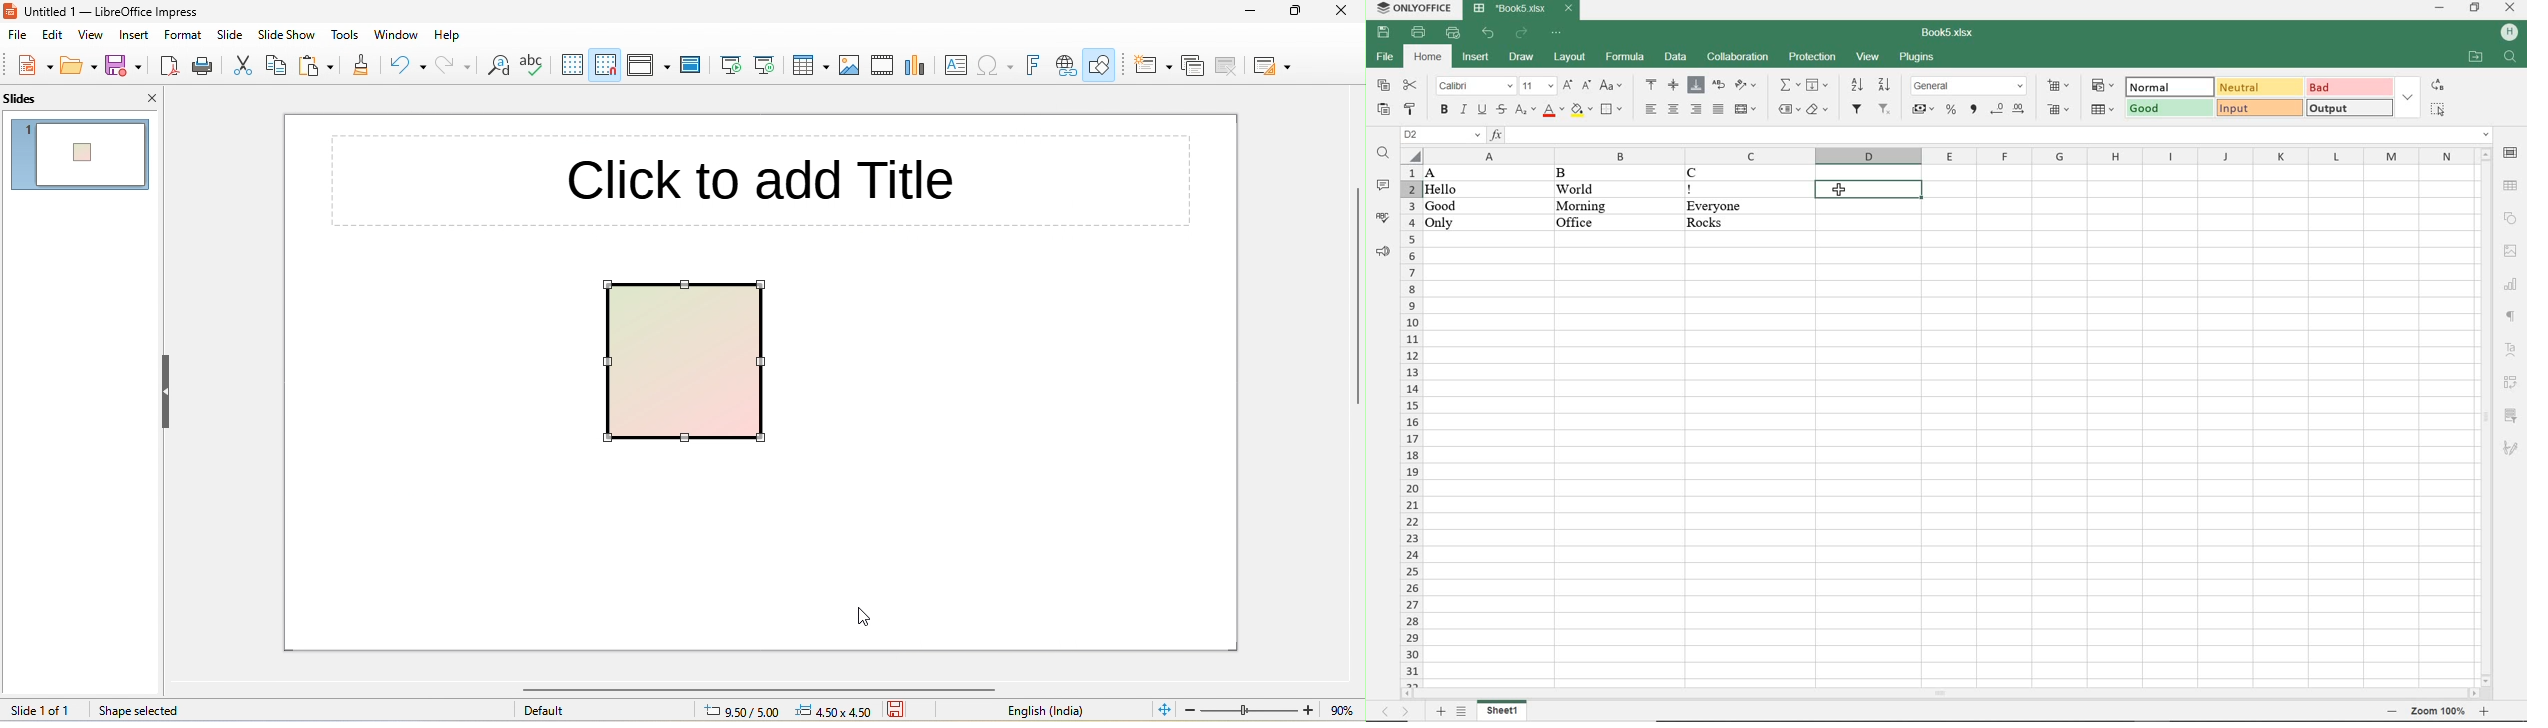 This screenshot has width=2548, height=728. What do you see at coordinates (2511, 317) in the screenshot?
I see `PARAGRAPH SETTINGS` at bounding box center [2511, 317].